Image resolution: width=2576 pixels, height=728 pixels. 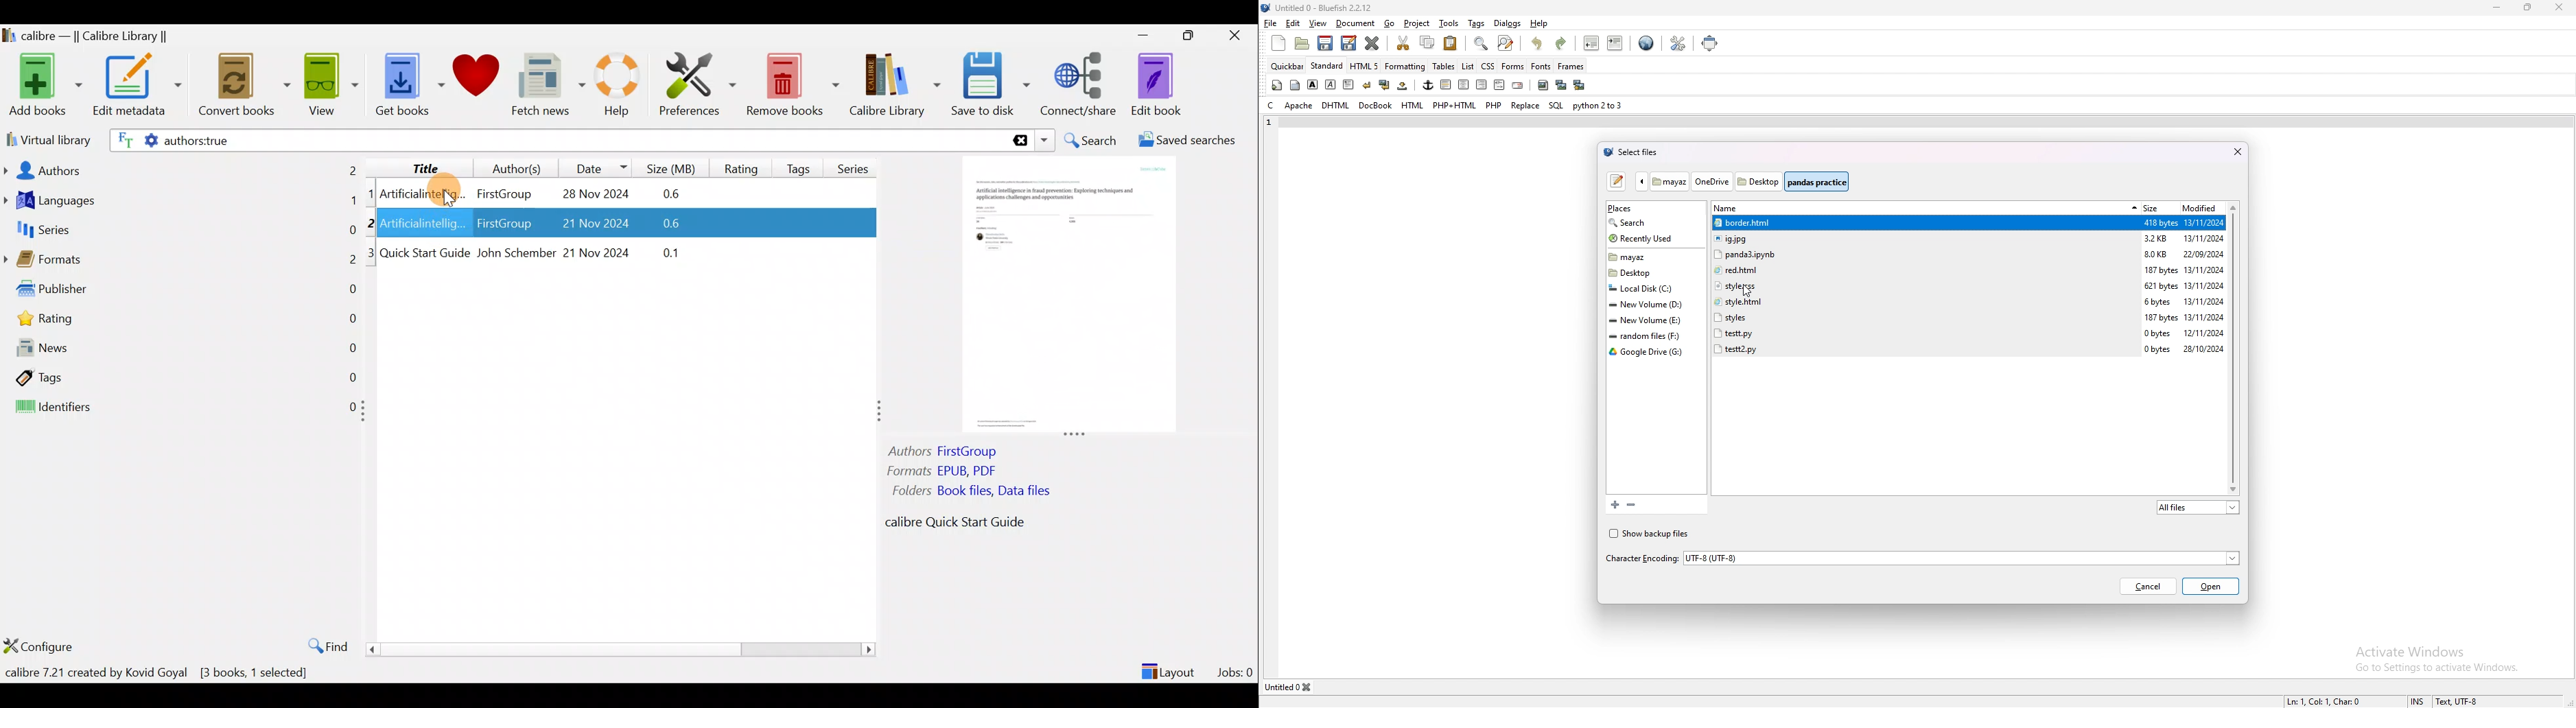 What do you see at coordinates (1237, 669) in the screenshot?
I see `Jobs: 0` at bounding box center [1237, 669].